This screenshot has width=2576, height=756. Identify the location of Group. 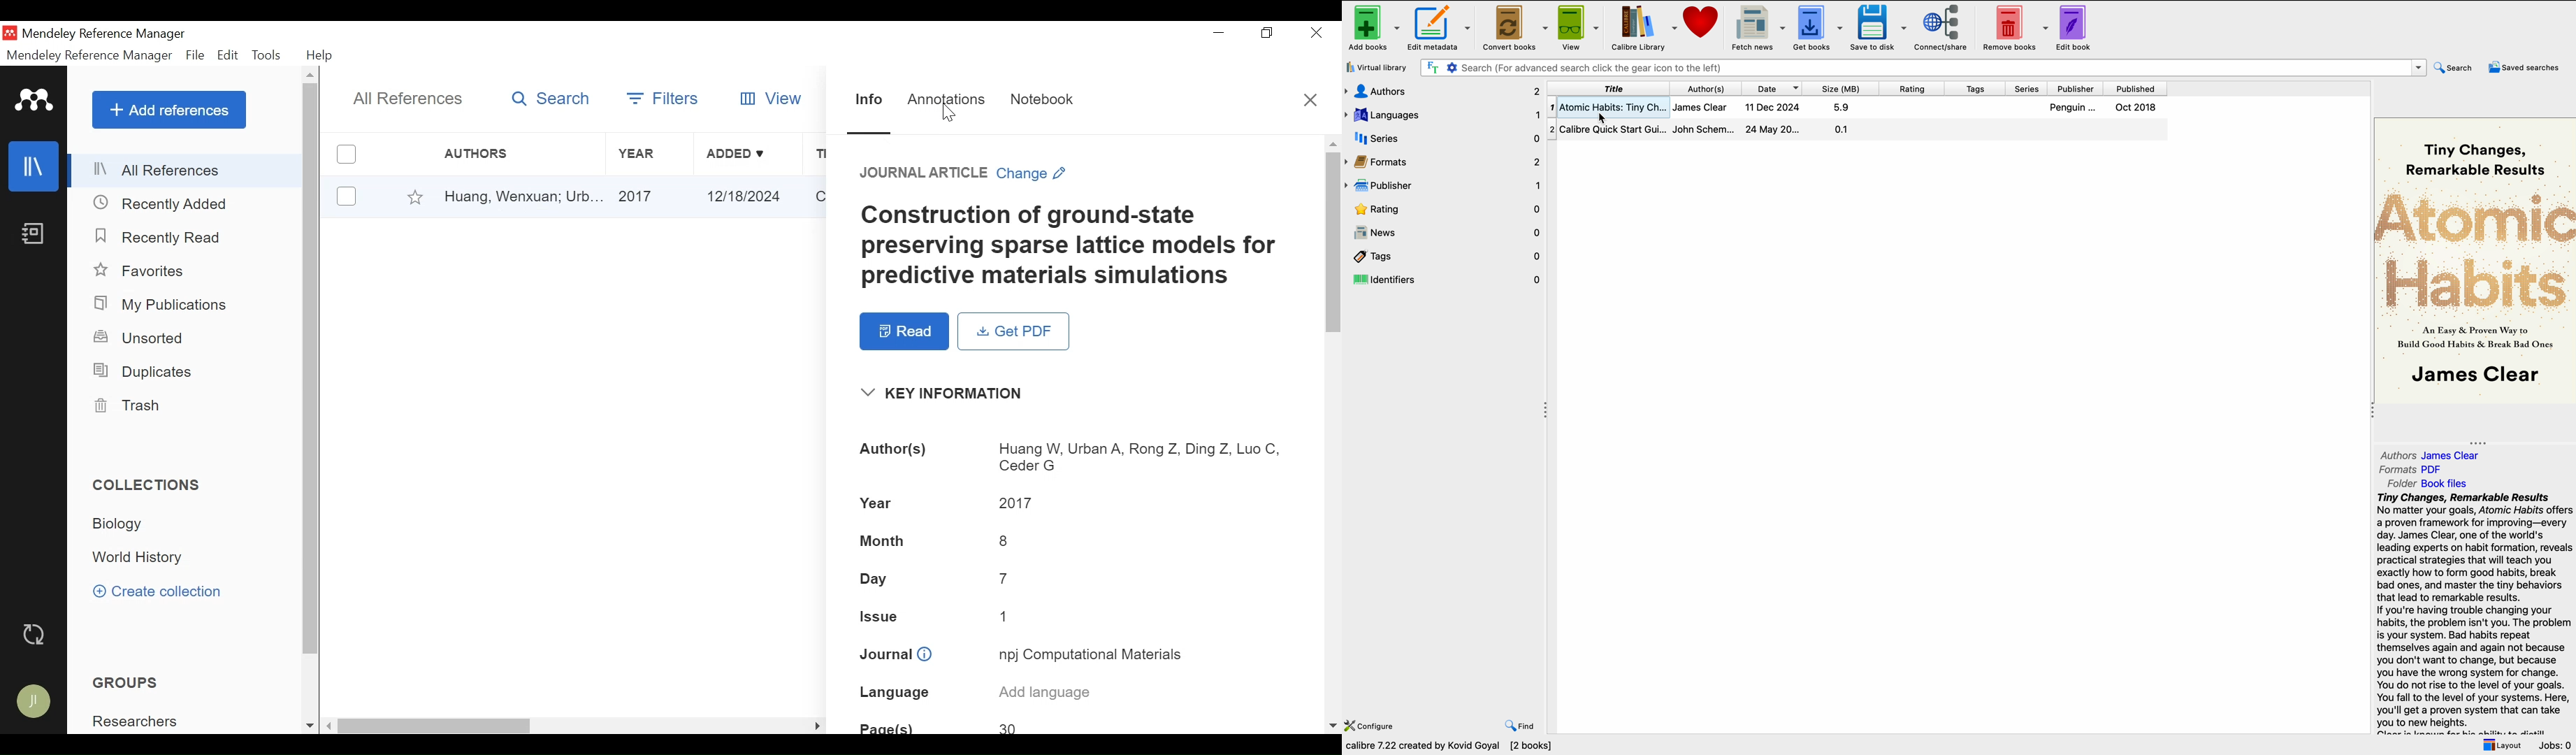
(129, 682).